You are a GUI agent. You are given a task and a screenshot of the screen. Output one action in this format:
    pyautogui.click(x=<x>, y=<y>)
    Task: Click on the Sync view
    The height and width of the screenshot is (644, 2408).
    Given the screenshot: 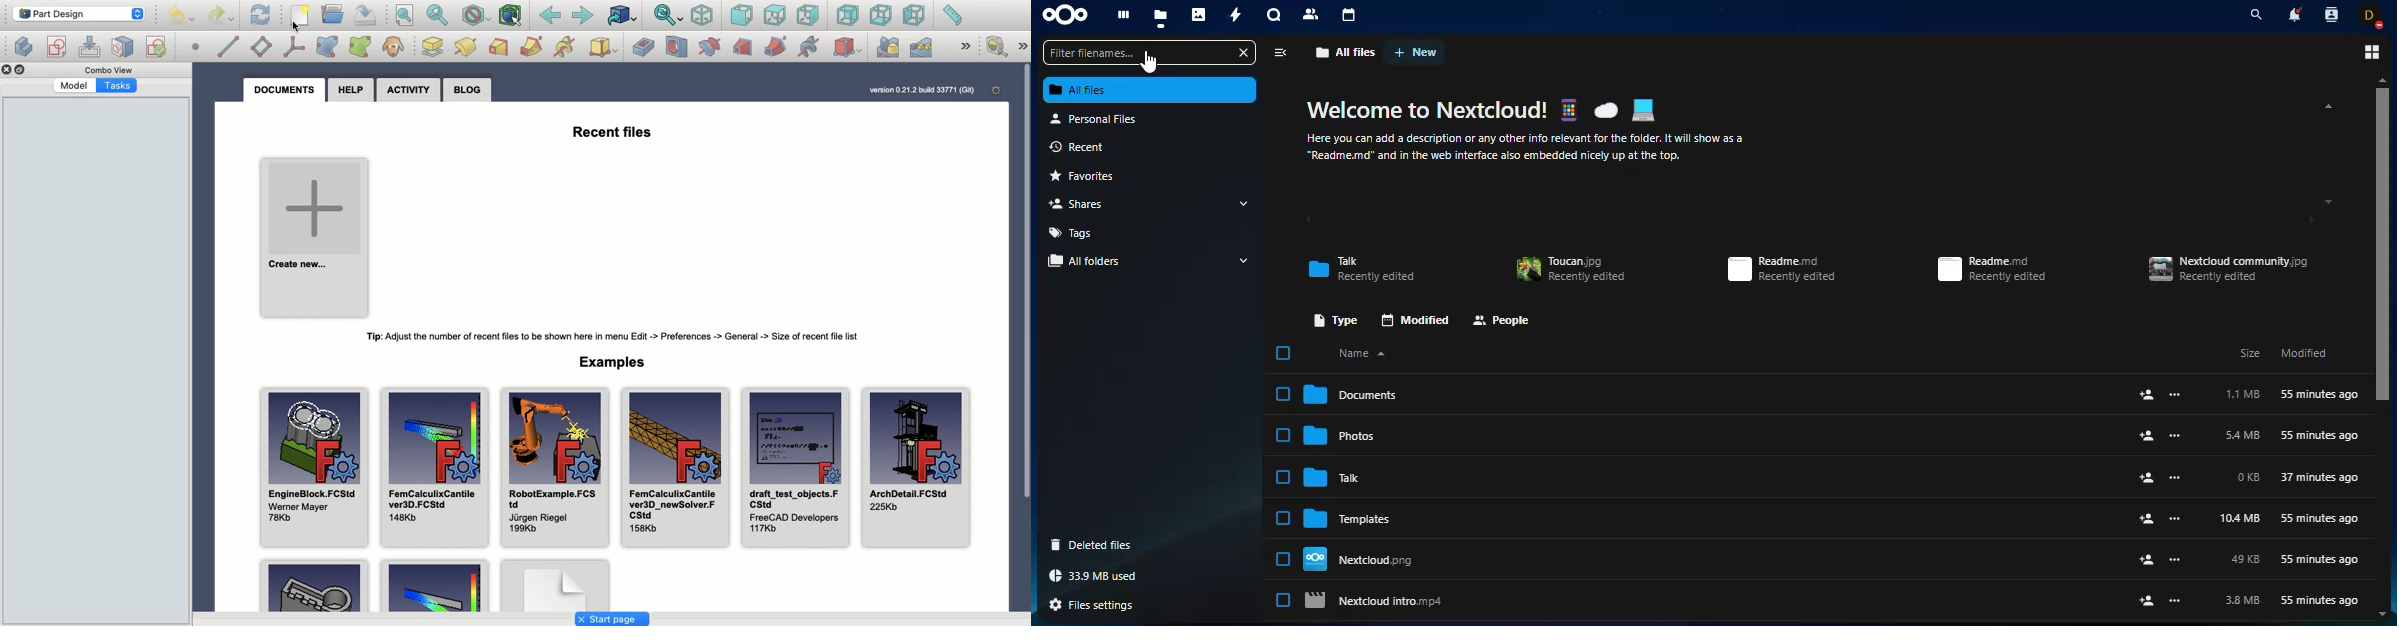 What is the action you would take?
    pyautogui.click(x=668, y=16)
    